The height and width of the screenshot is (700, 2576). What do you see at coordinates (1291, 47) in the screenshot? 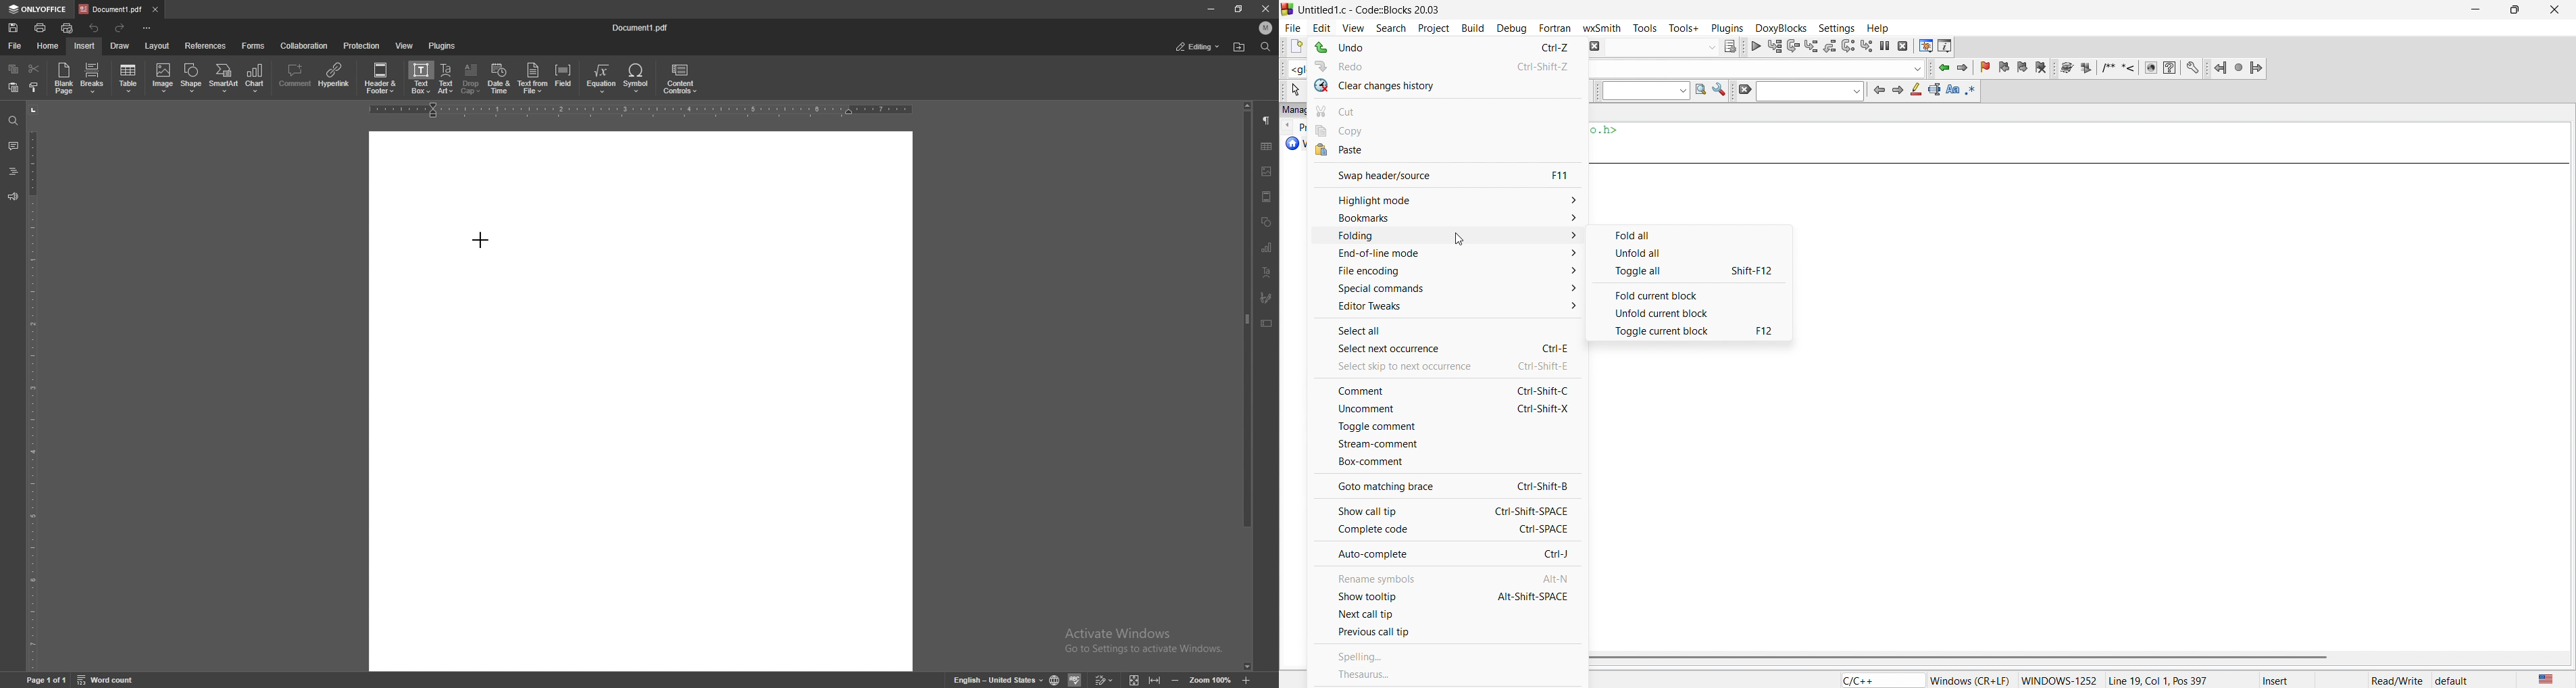
I see `new file` at bounding box center [1291, 47].